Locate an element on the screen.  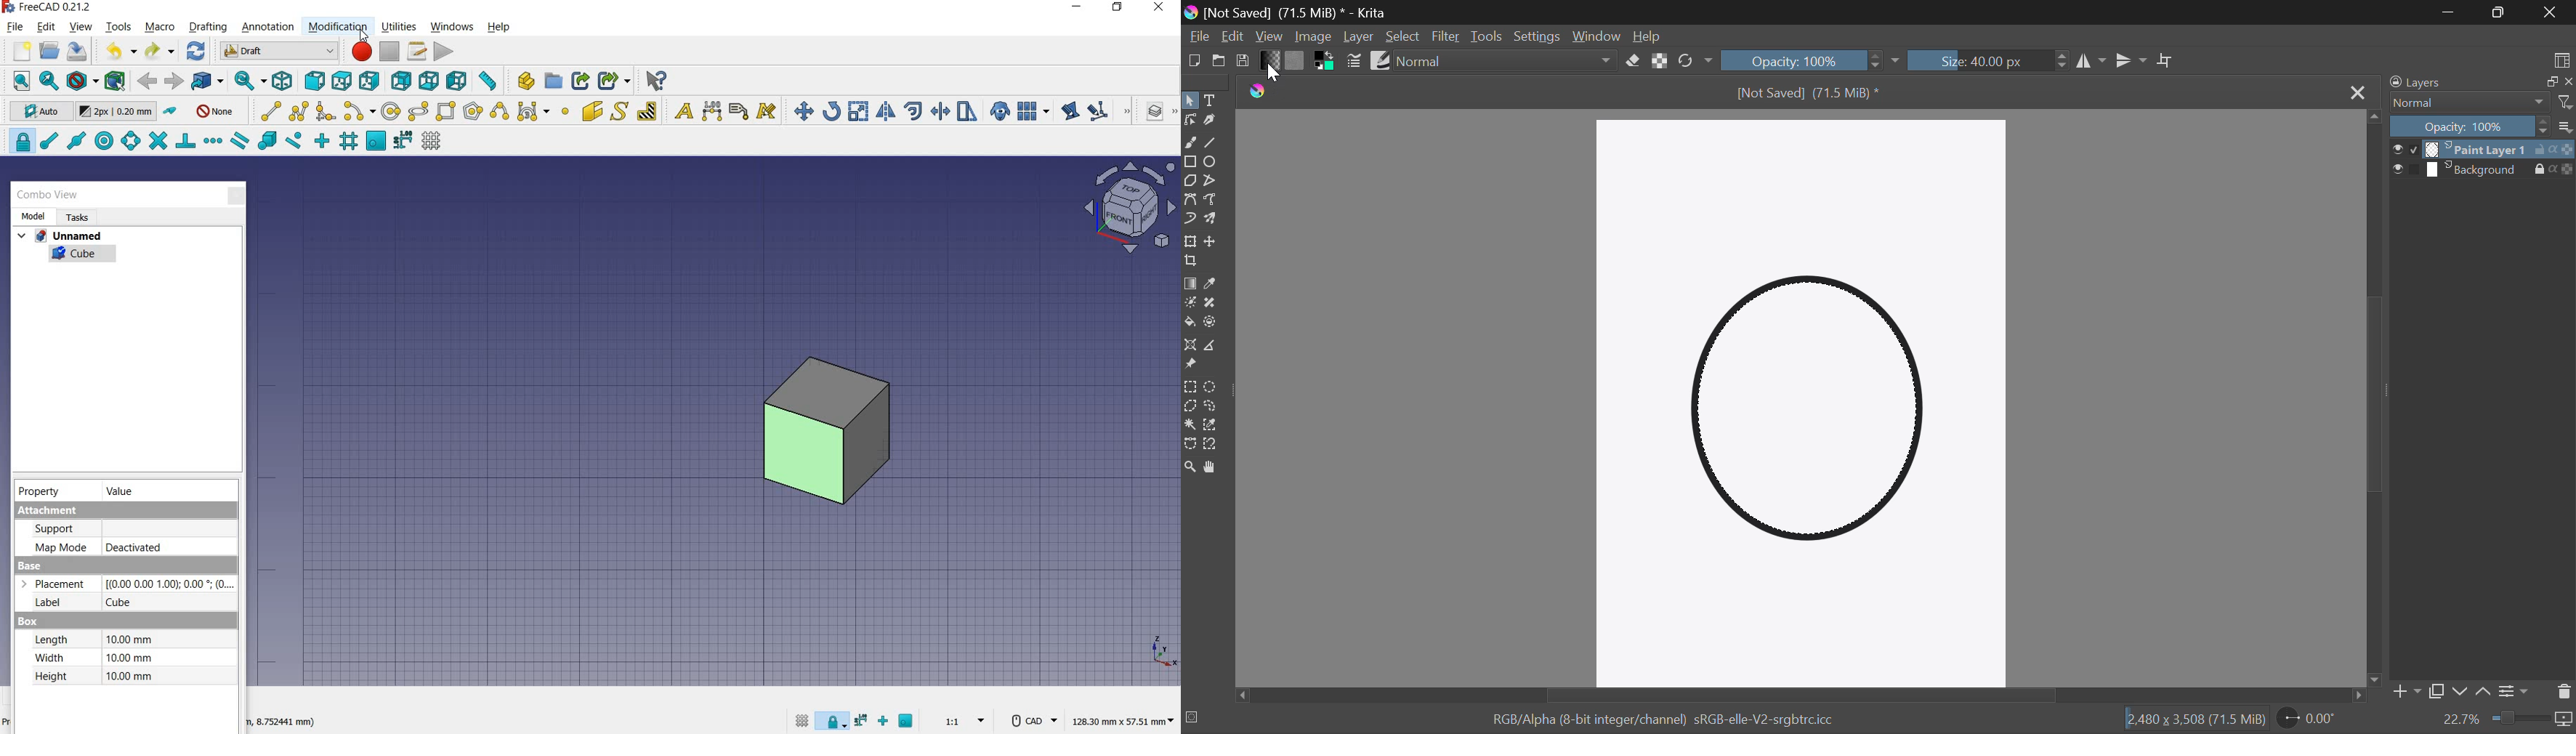
circle is located at coordinates (392, 110).